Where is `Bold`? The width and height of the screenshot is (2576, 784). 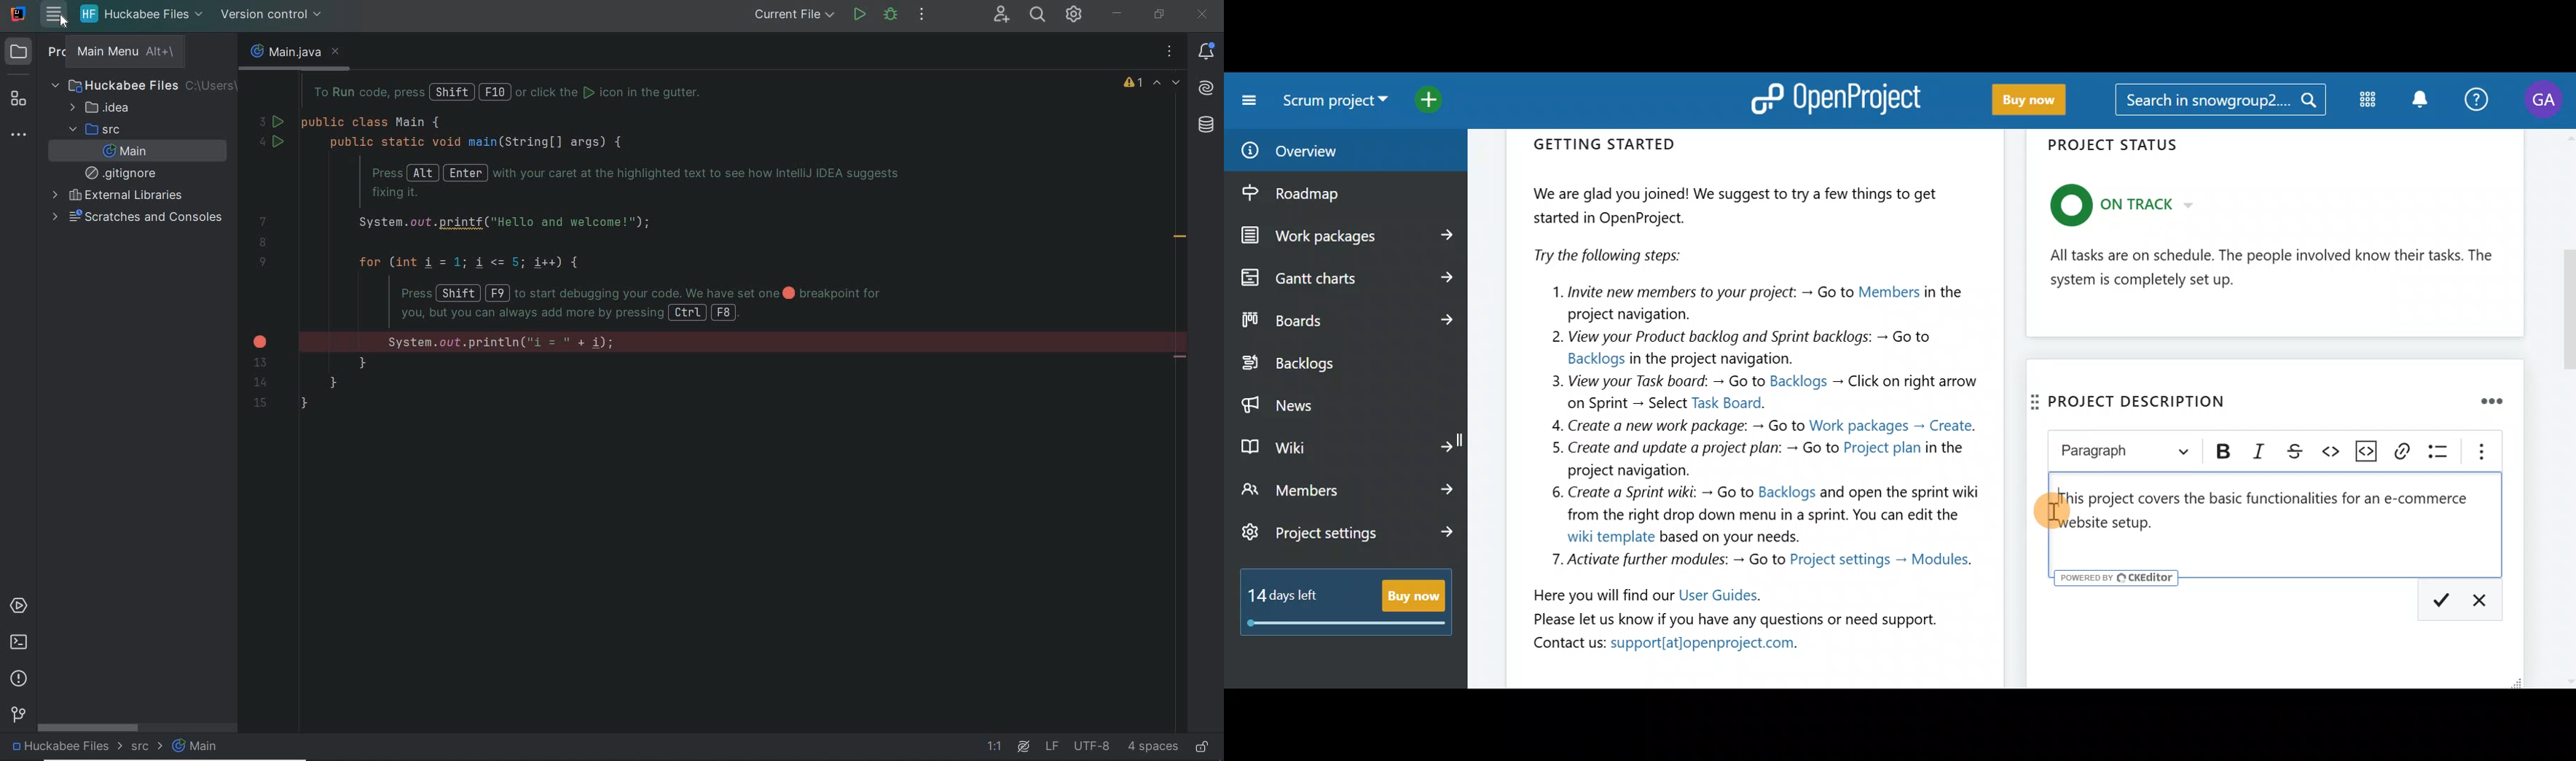 Bold is located at coordinates (2225, 452).